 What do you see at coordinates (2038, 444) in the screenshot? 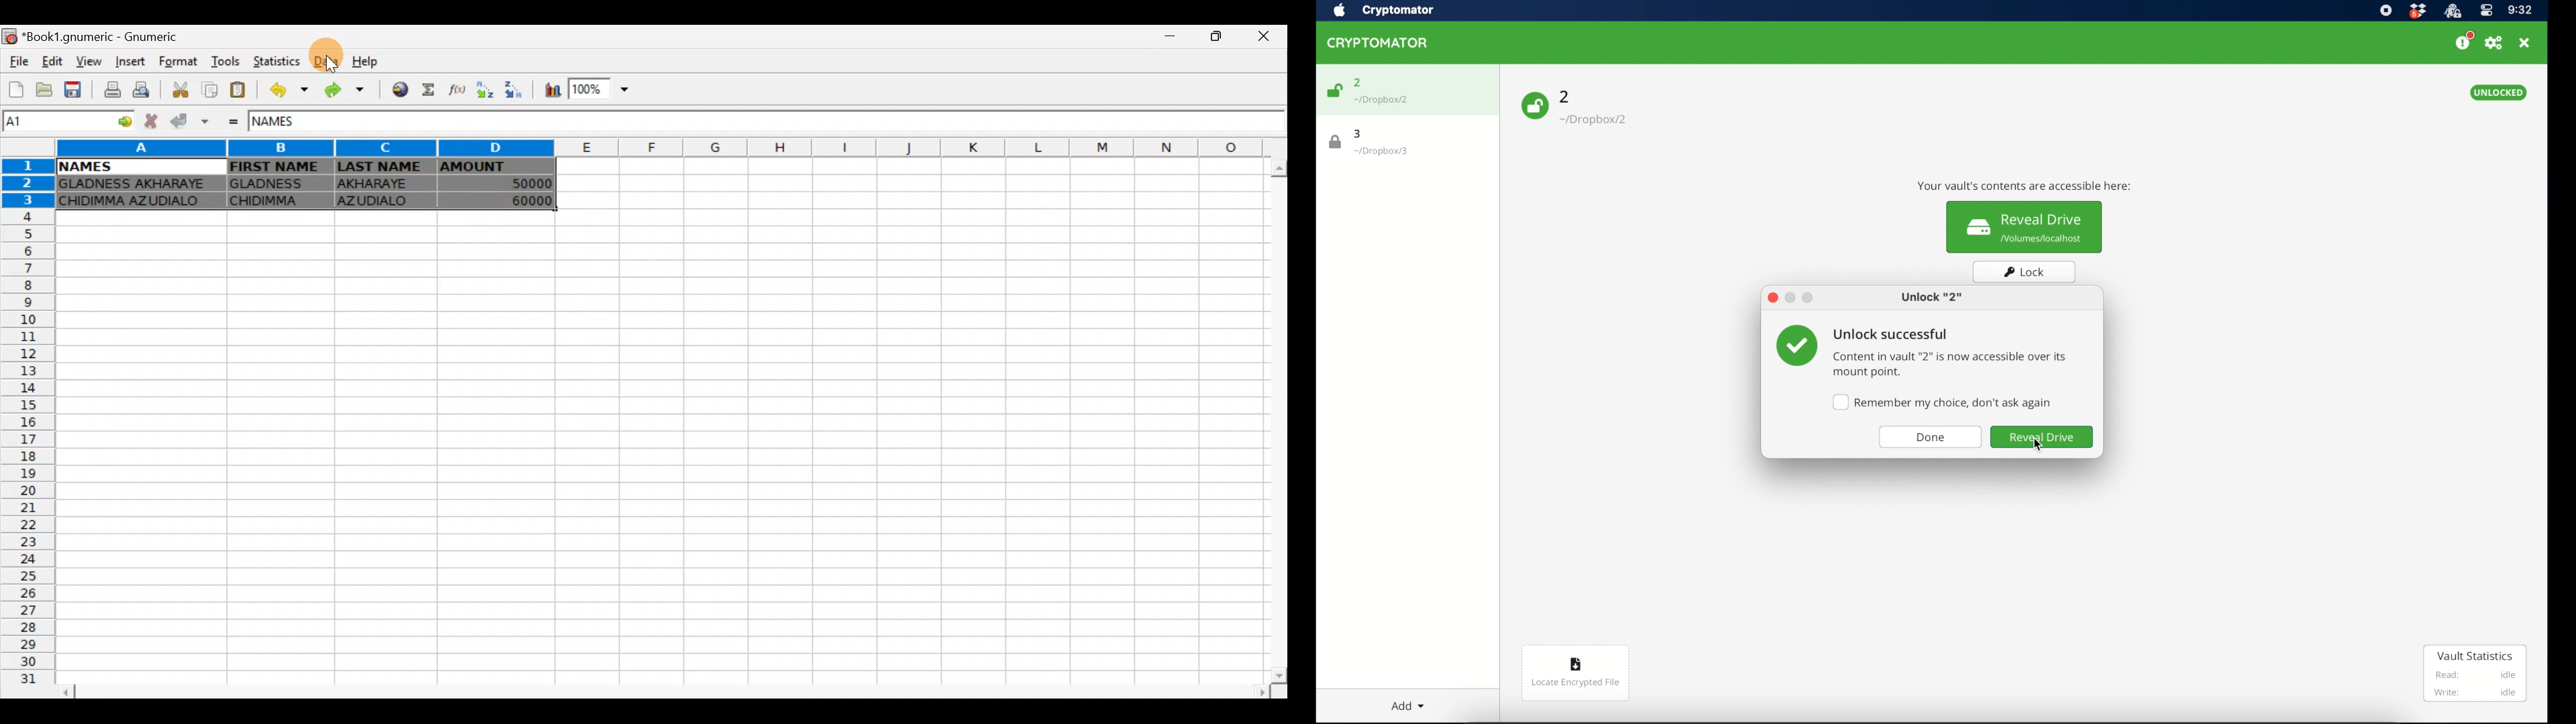
I see `Cursor` at bounding box center [2038, 444].